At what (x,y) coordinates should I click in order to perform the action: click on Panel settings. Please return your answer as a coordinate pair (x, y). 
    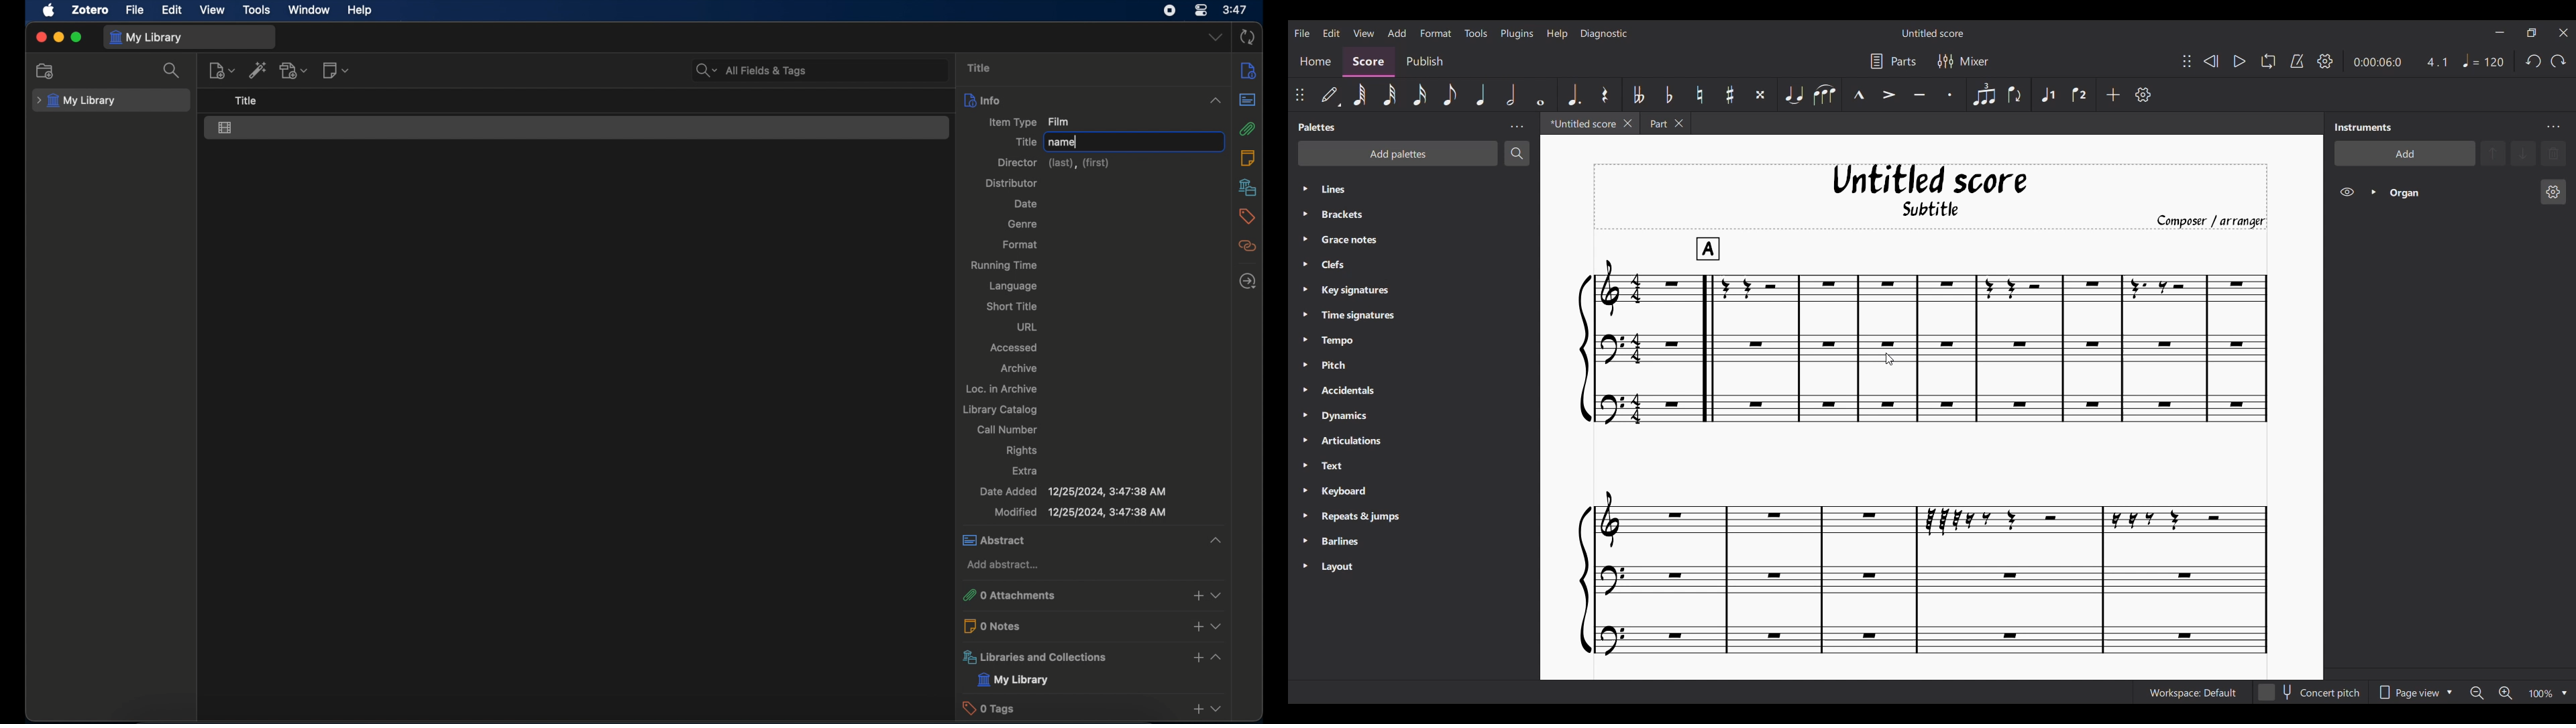
    Looking at the image, I should click on (1517, 127).